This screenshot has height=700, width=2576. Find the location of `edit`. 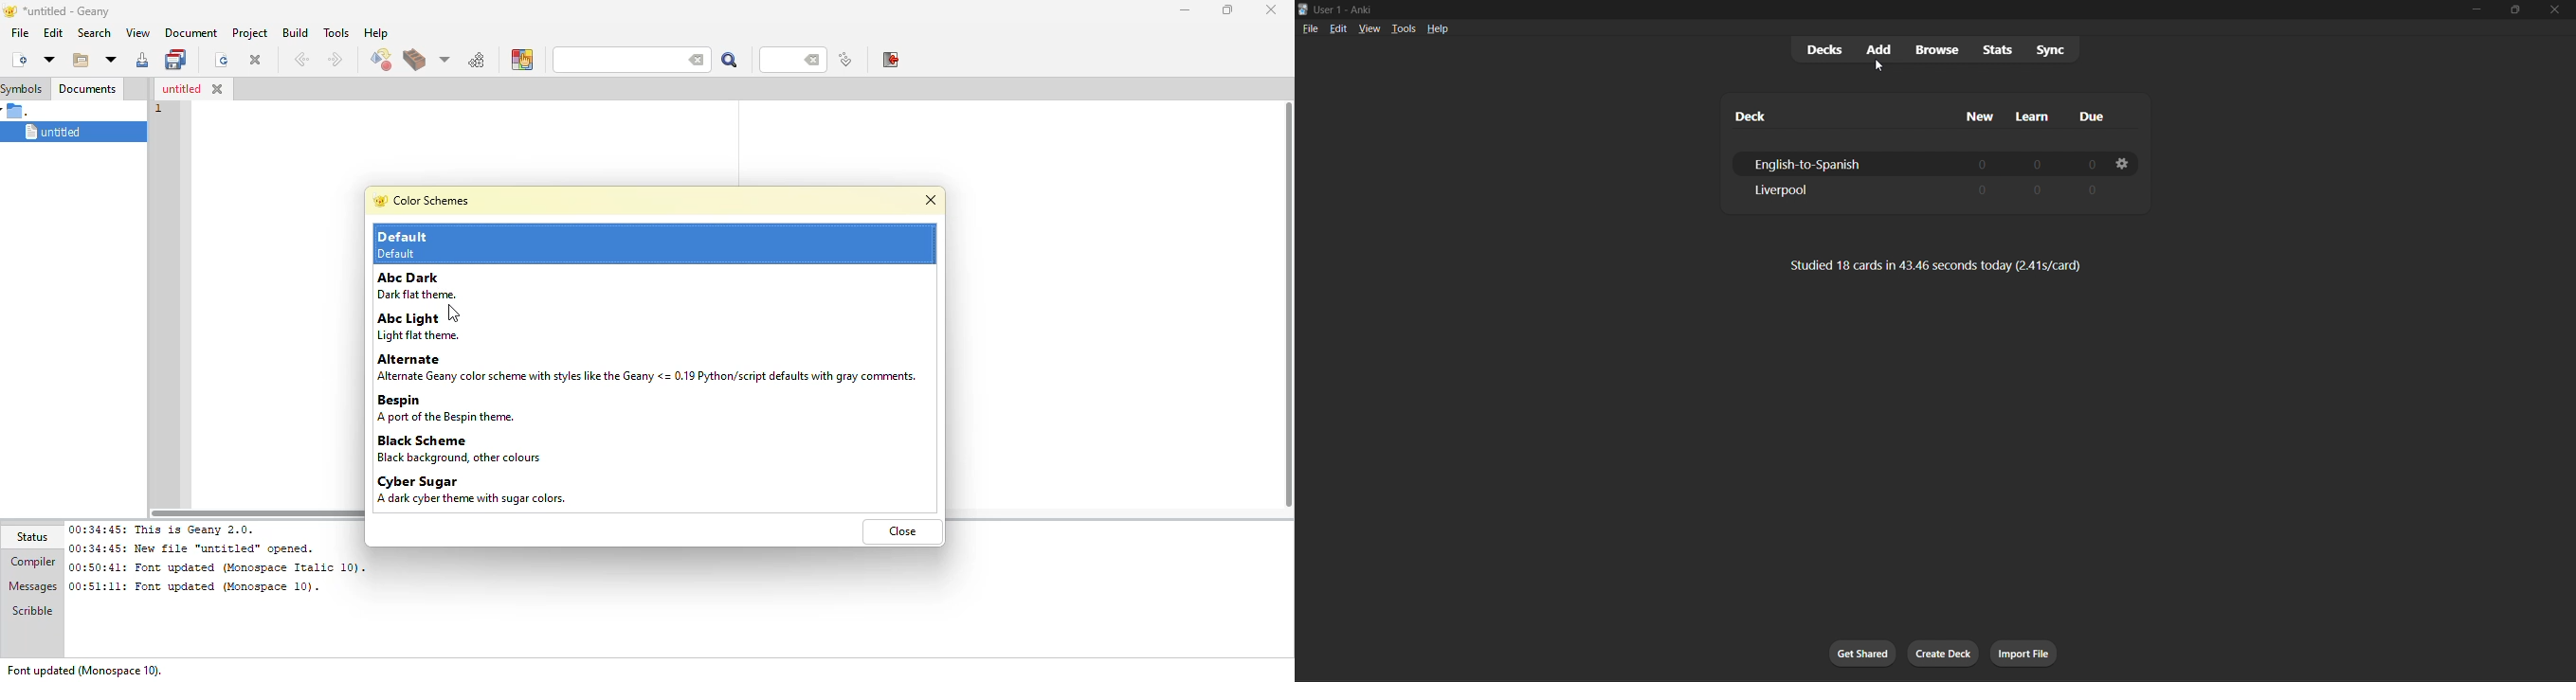

edit is located at coordinates (1335, 26).